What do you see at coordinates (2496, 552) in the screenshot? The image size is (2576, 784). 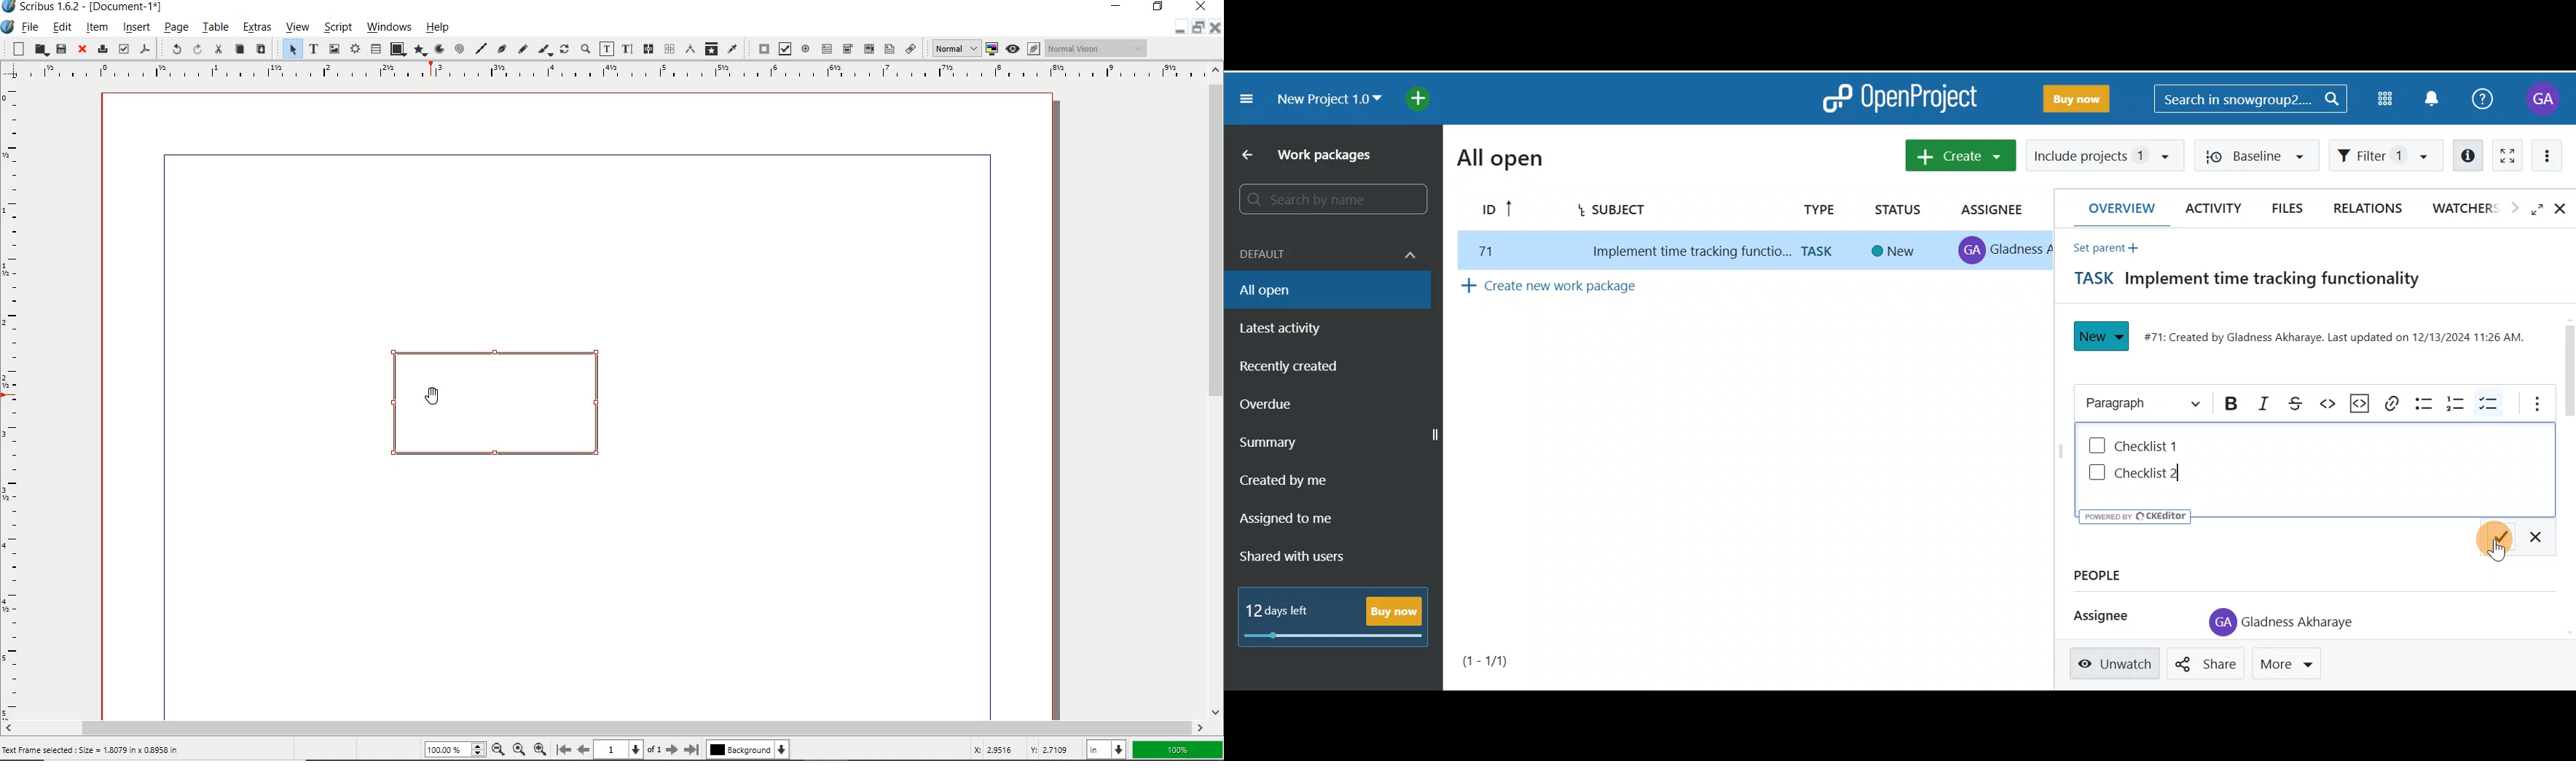 I see `Cursor` at bounding box center [2496, 552].